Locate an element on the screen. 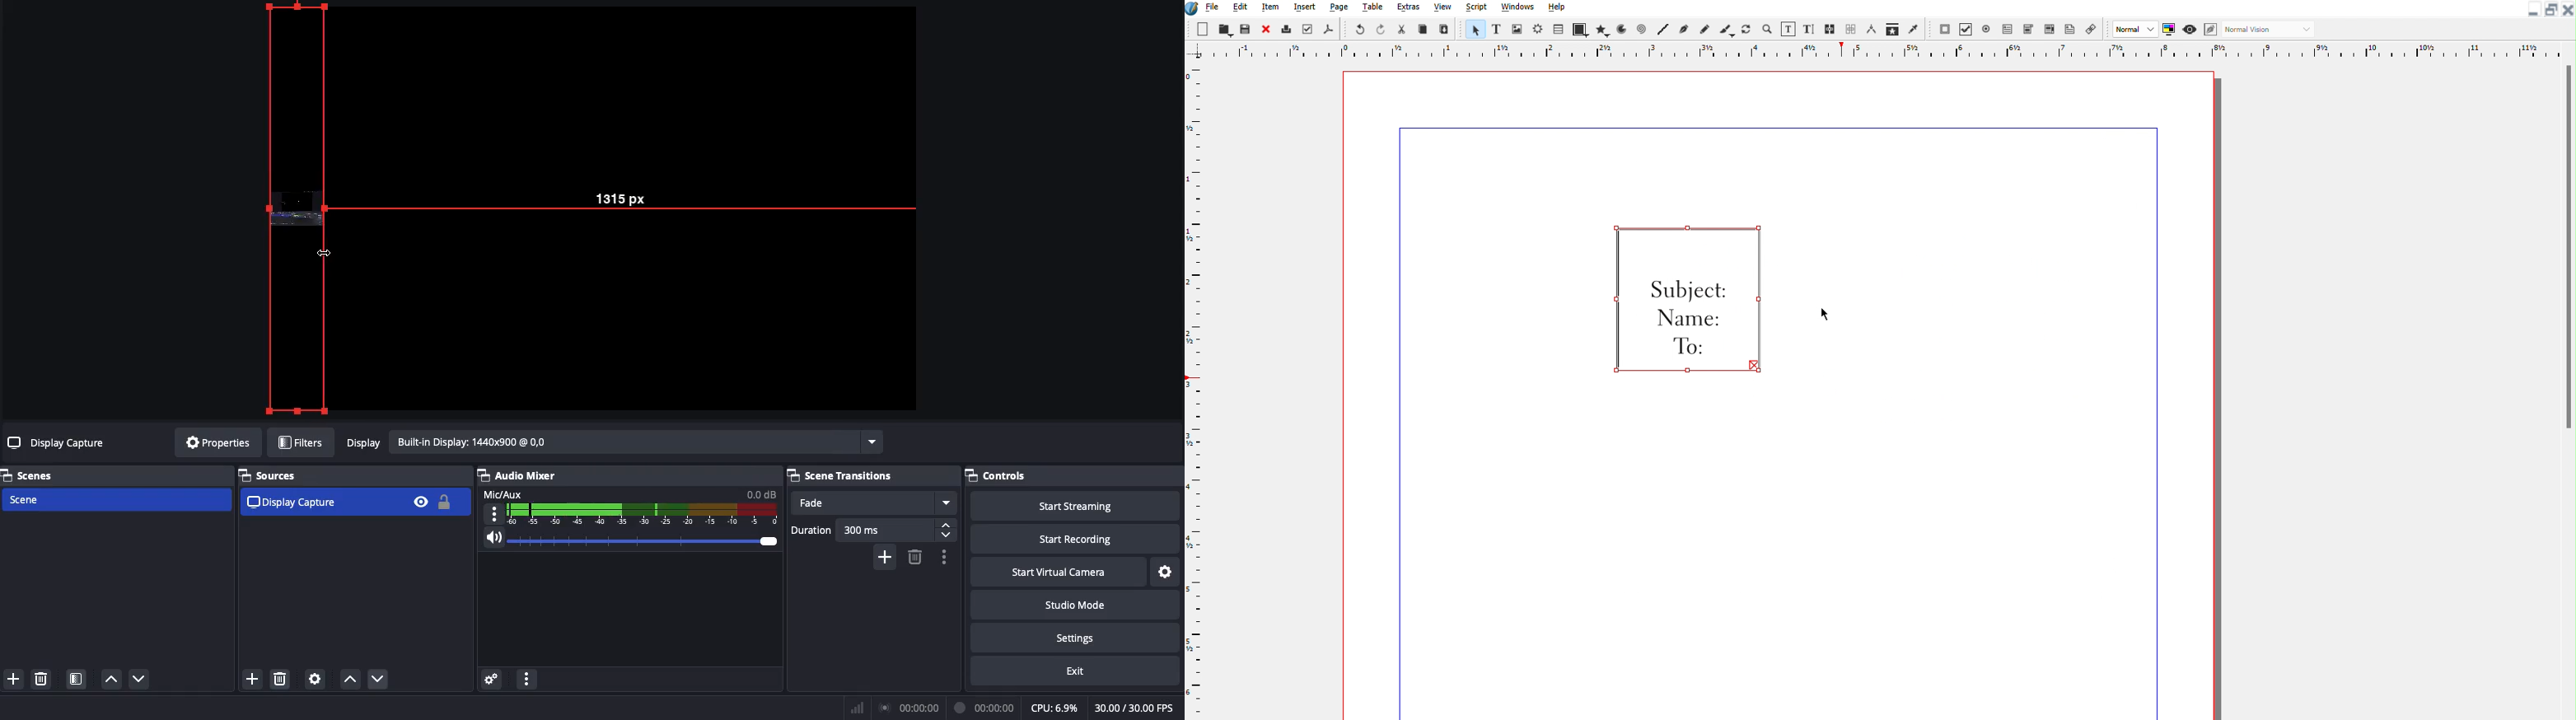  Preview Mode is located at coordinates (2190, 29).